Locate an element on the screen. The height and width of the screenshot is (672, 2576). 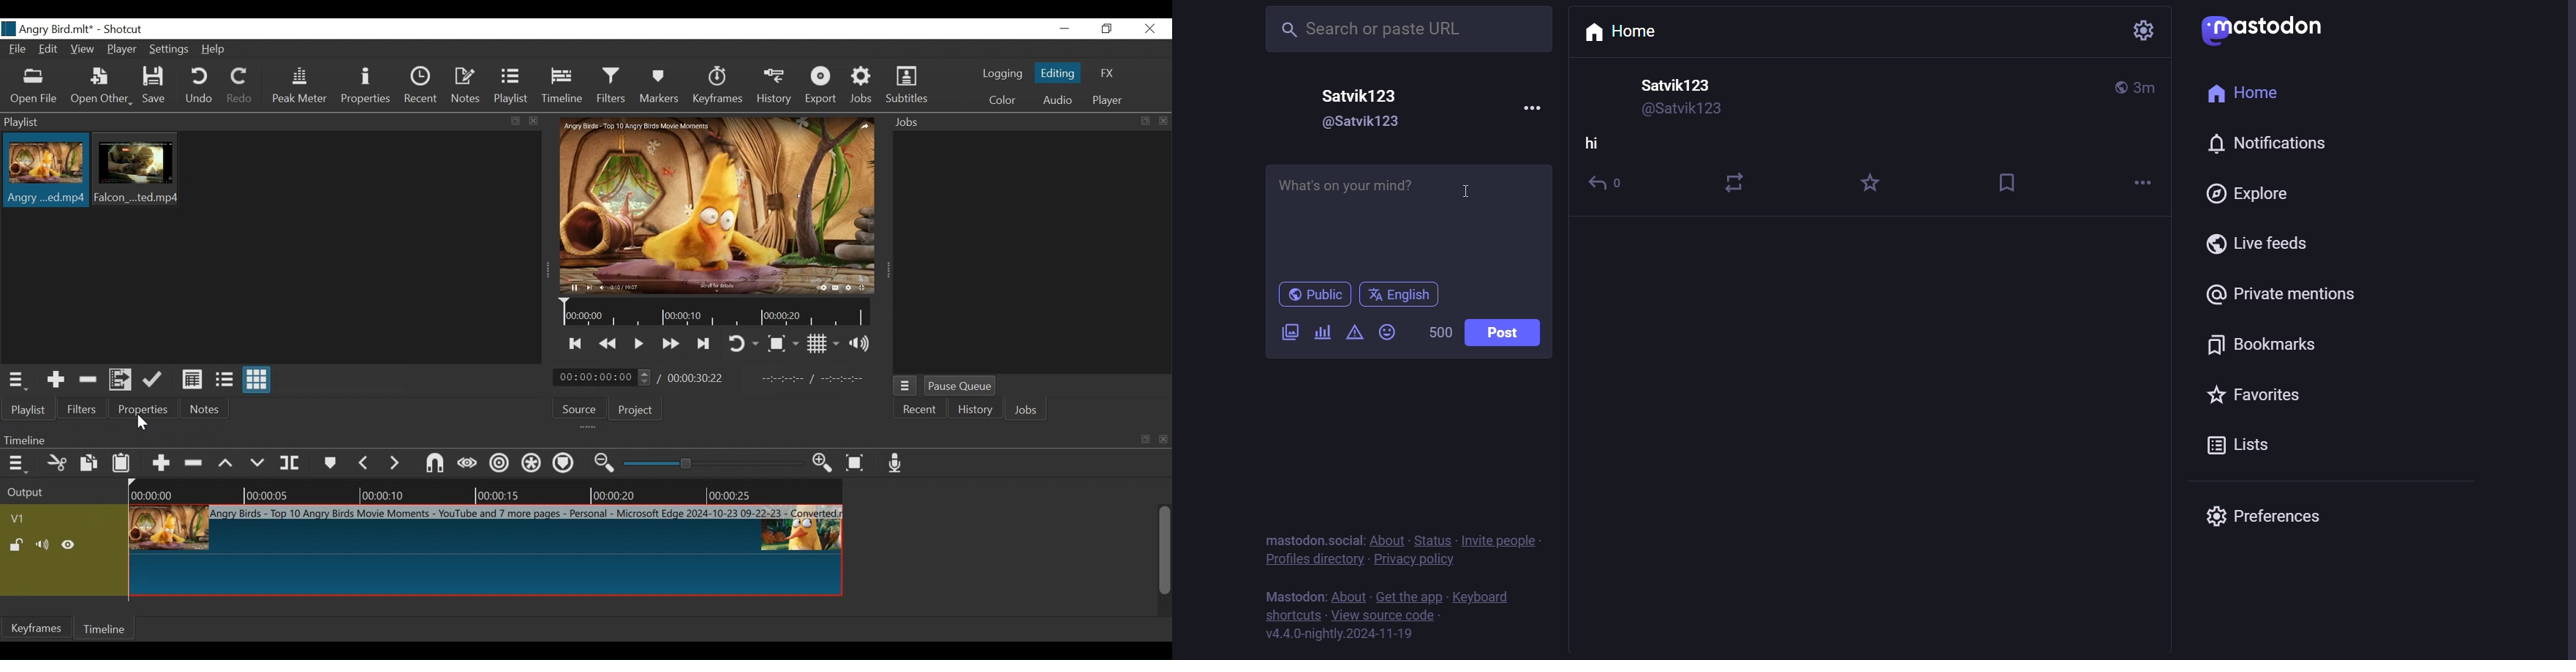
View as details is located at coordinates (193, 380).